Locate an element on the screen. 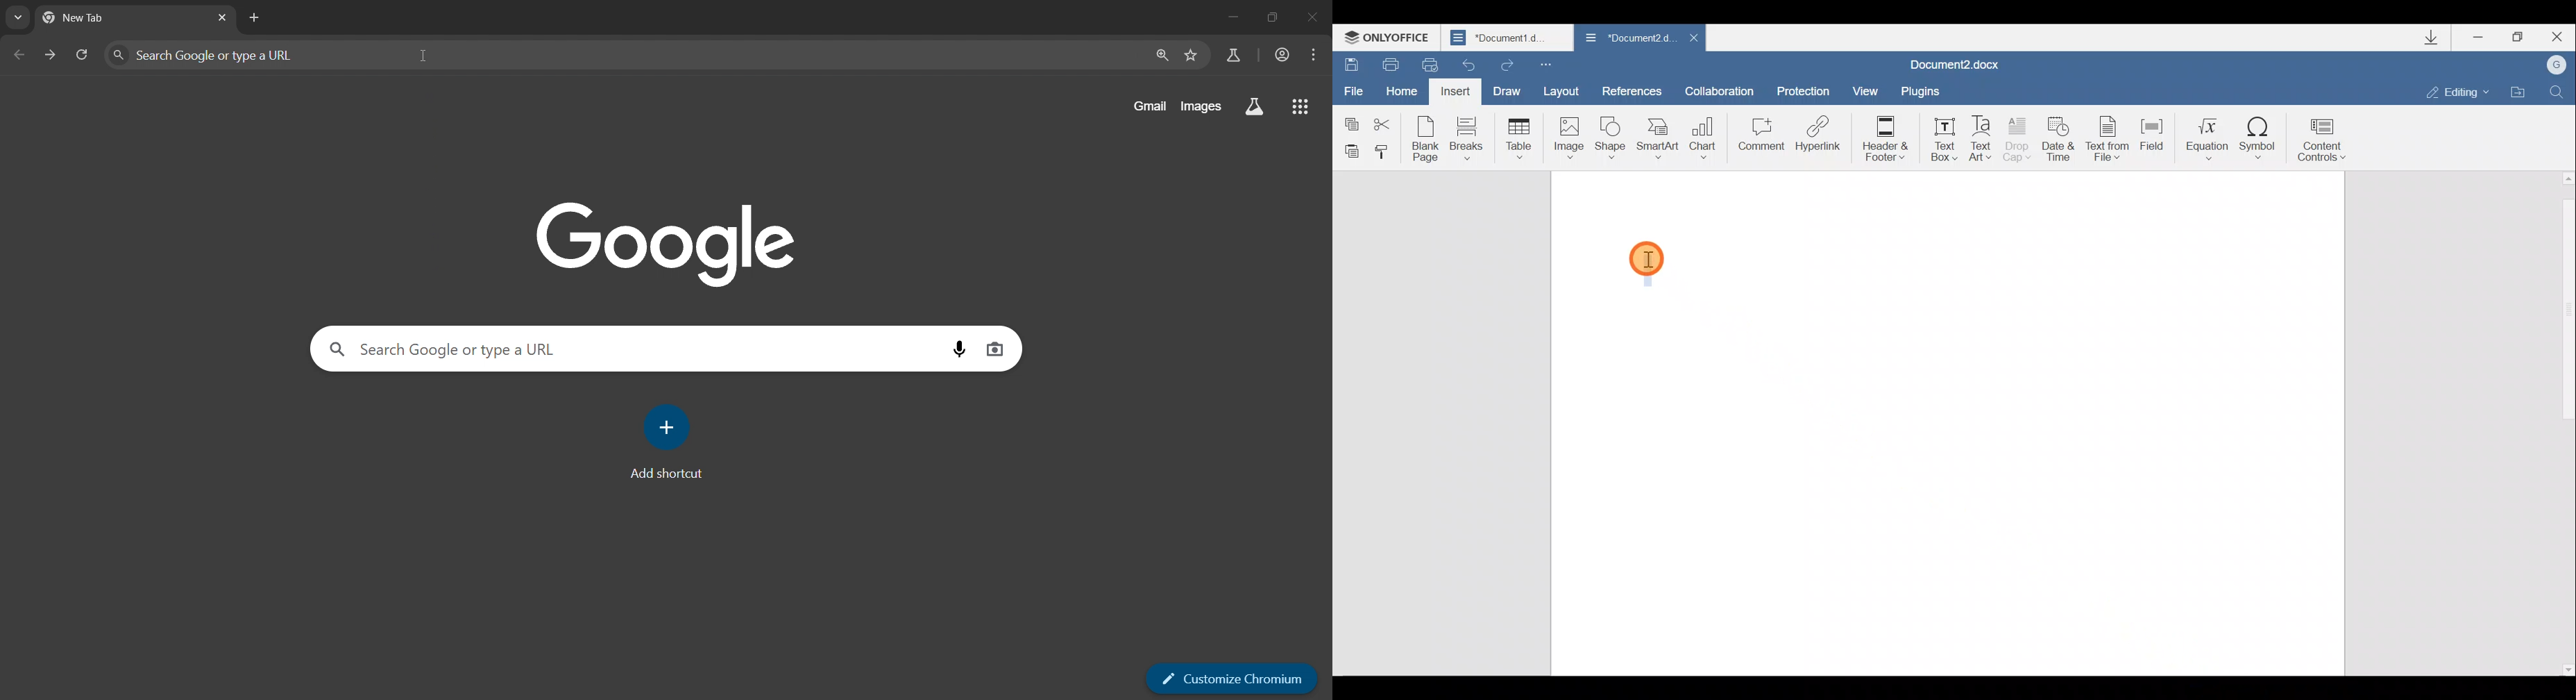 The height and width of the screenshot is (700, 2576). Working area is located at coordinates (1947, 421).